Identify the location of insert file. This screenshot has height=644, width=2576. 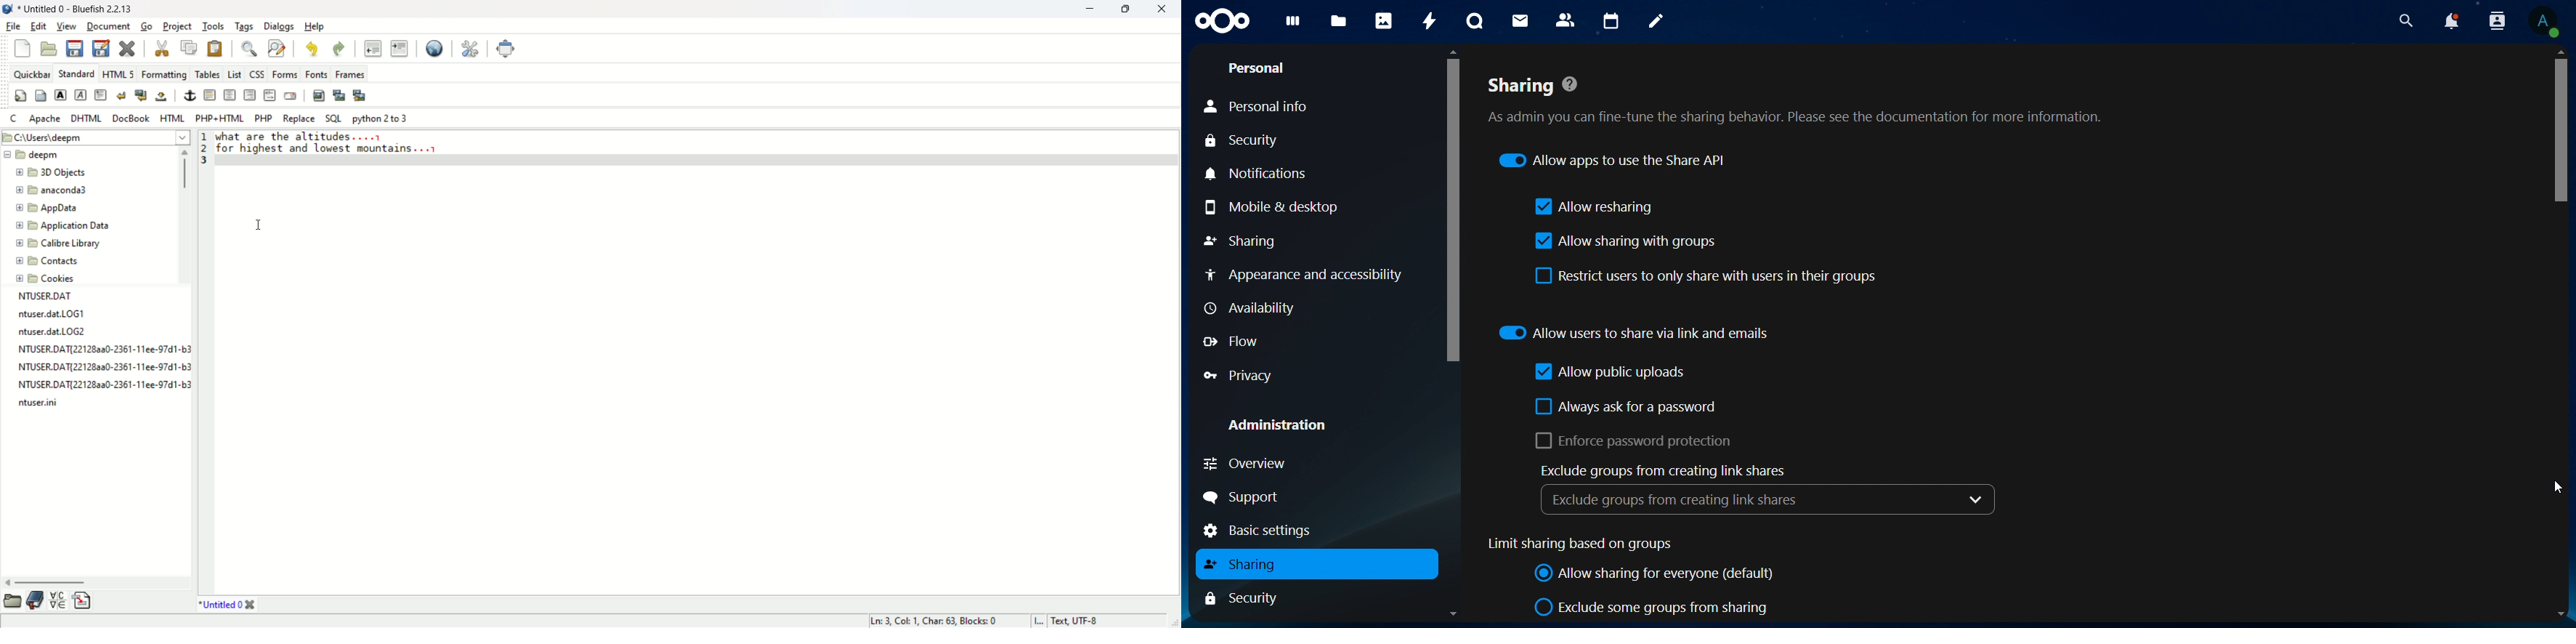
(86, 600).